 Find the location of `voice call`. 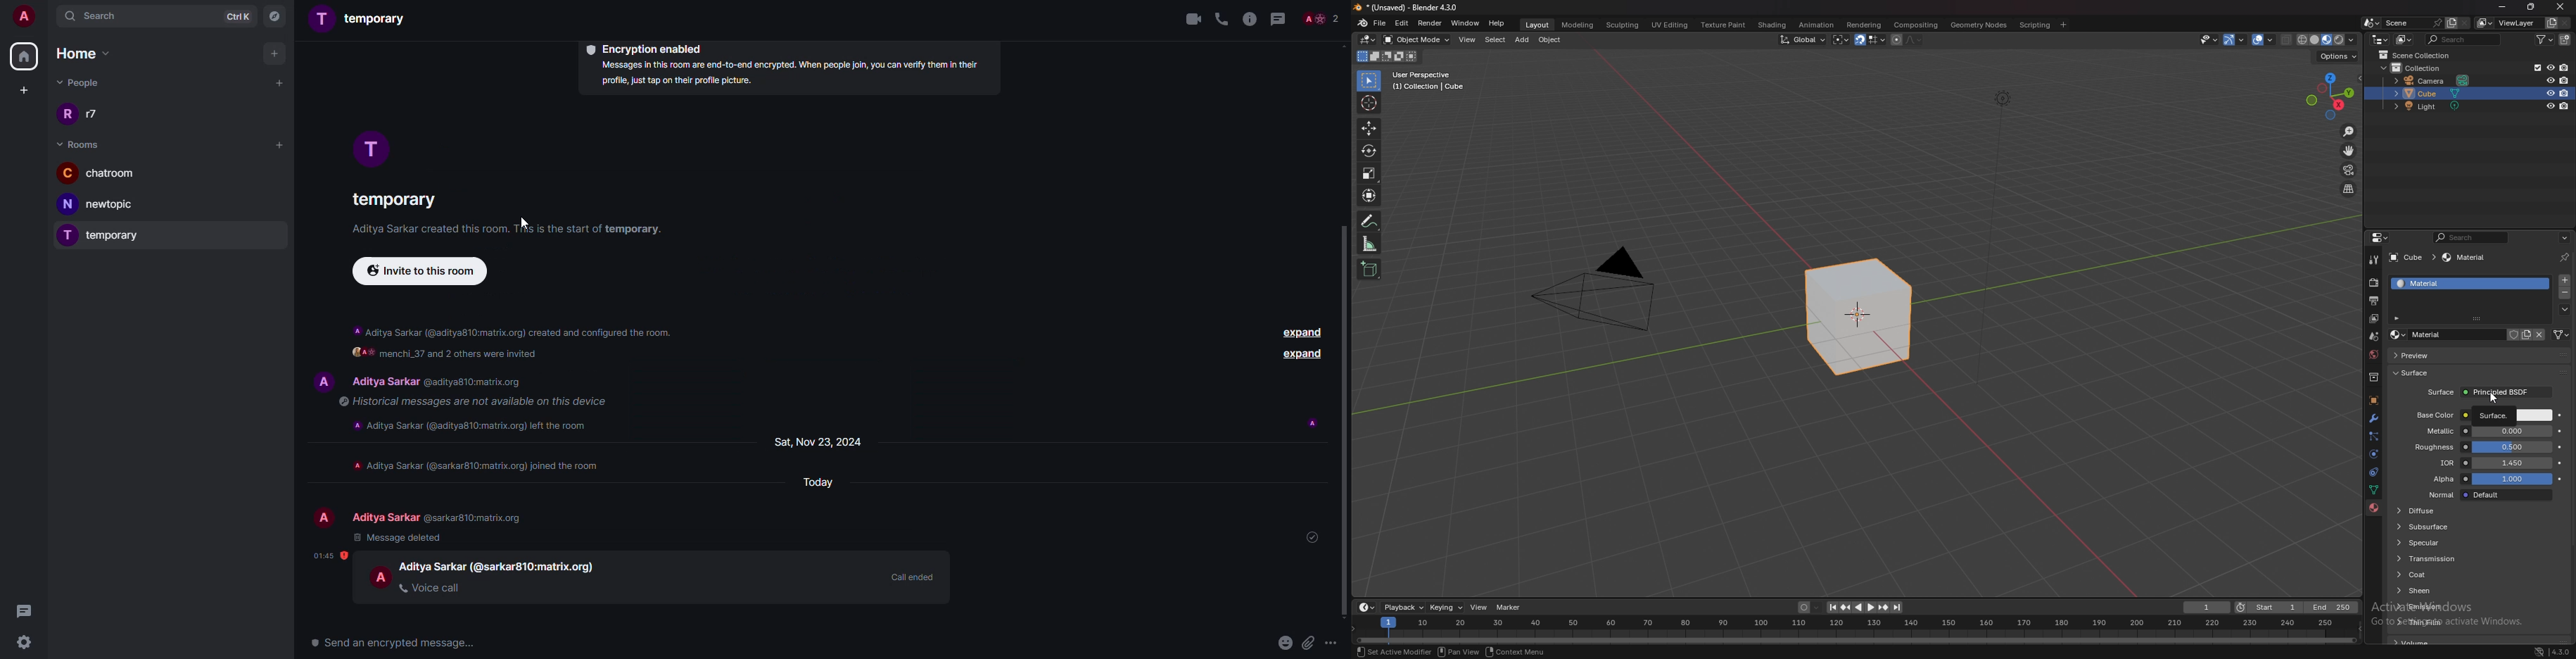

voice call is located at coordinates (431, 589).